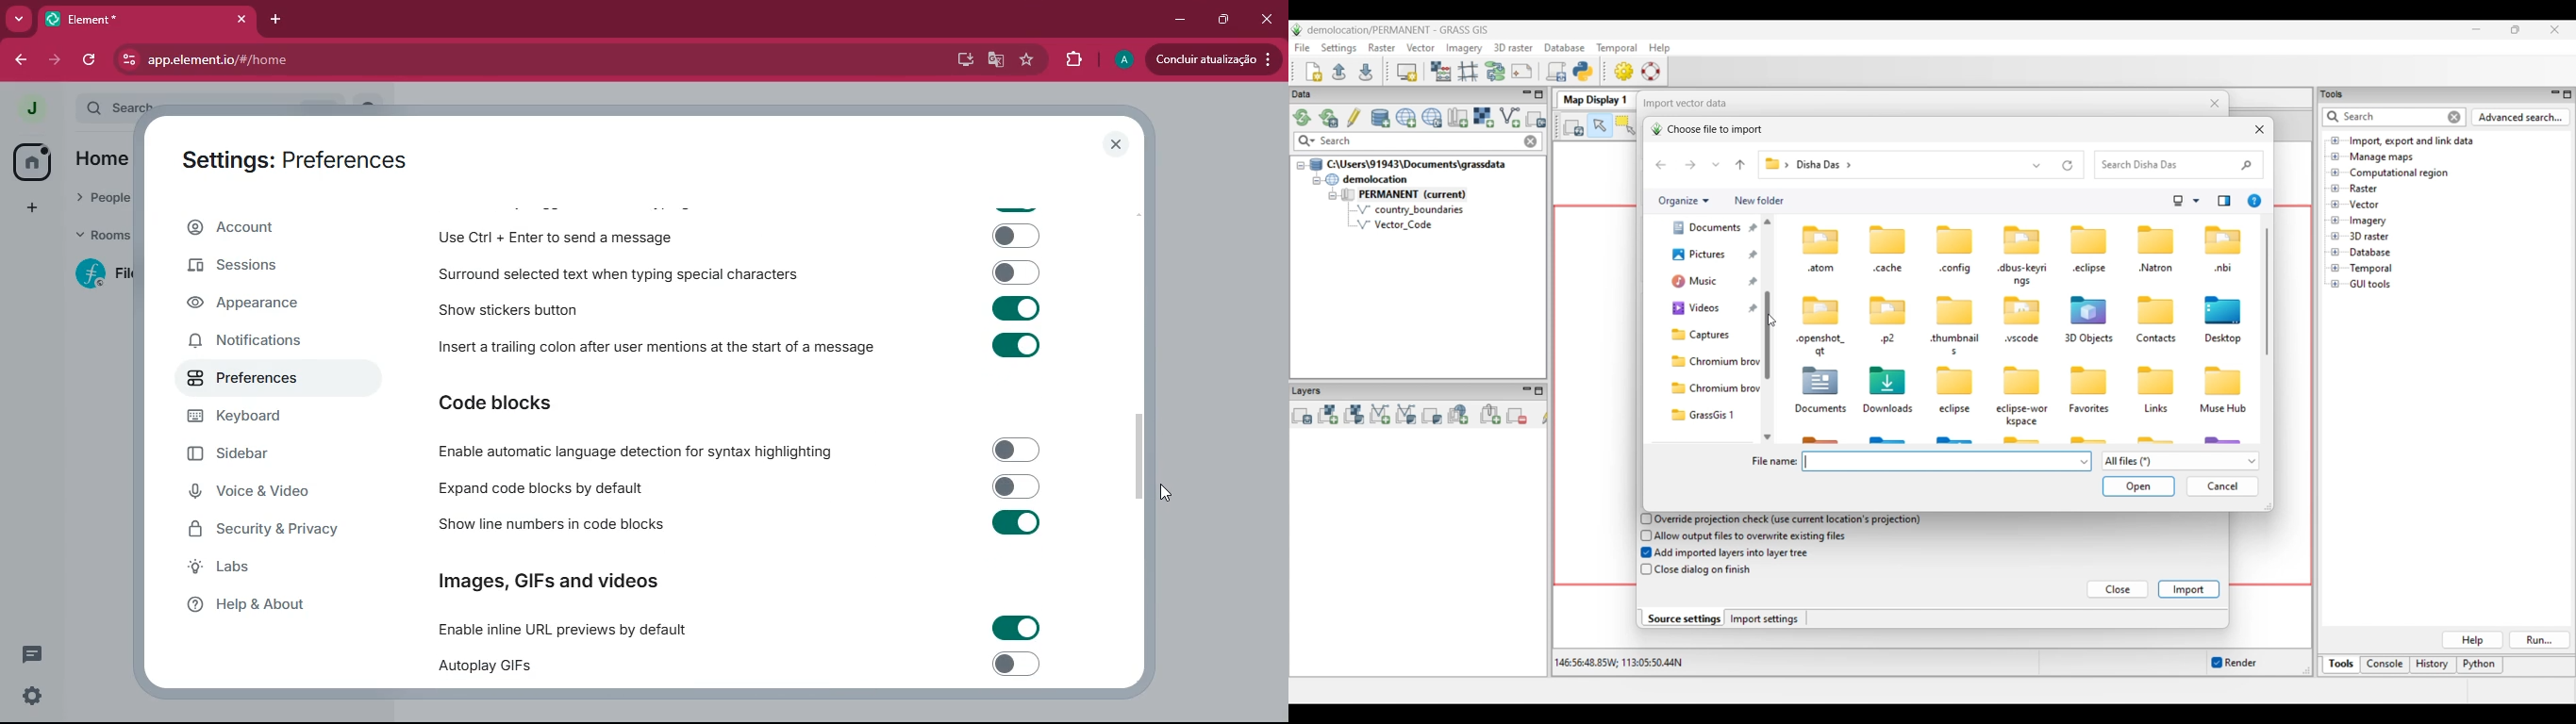  I want to click on Autoplay GIFs, so click(746, 666).